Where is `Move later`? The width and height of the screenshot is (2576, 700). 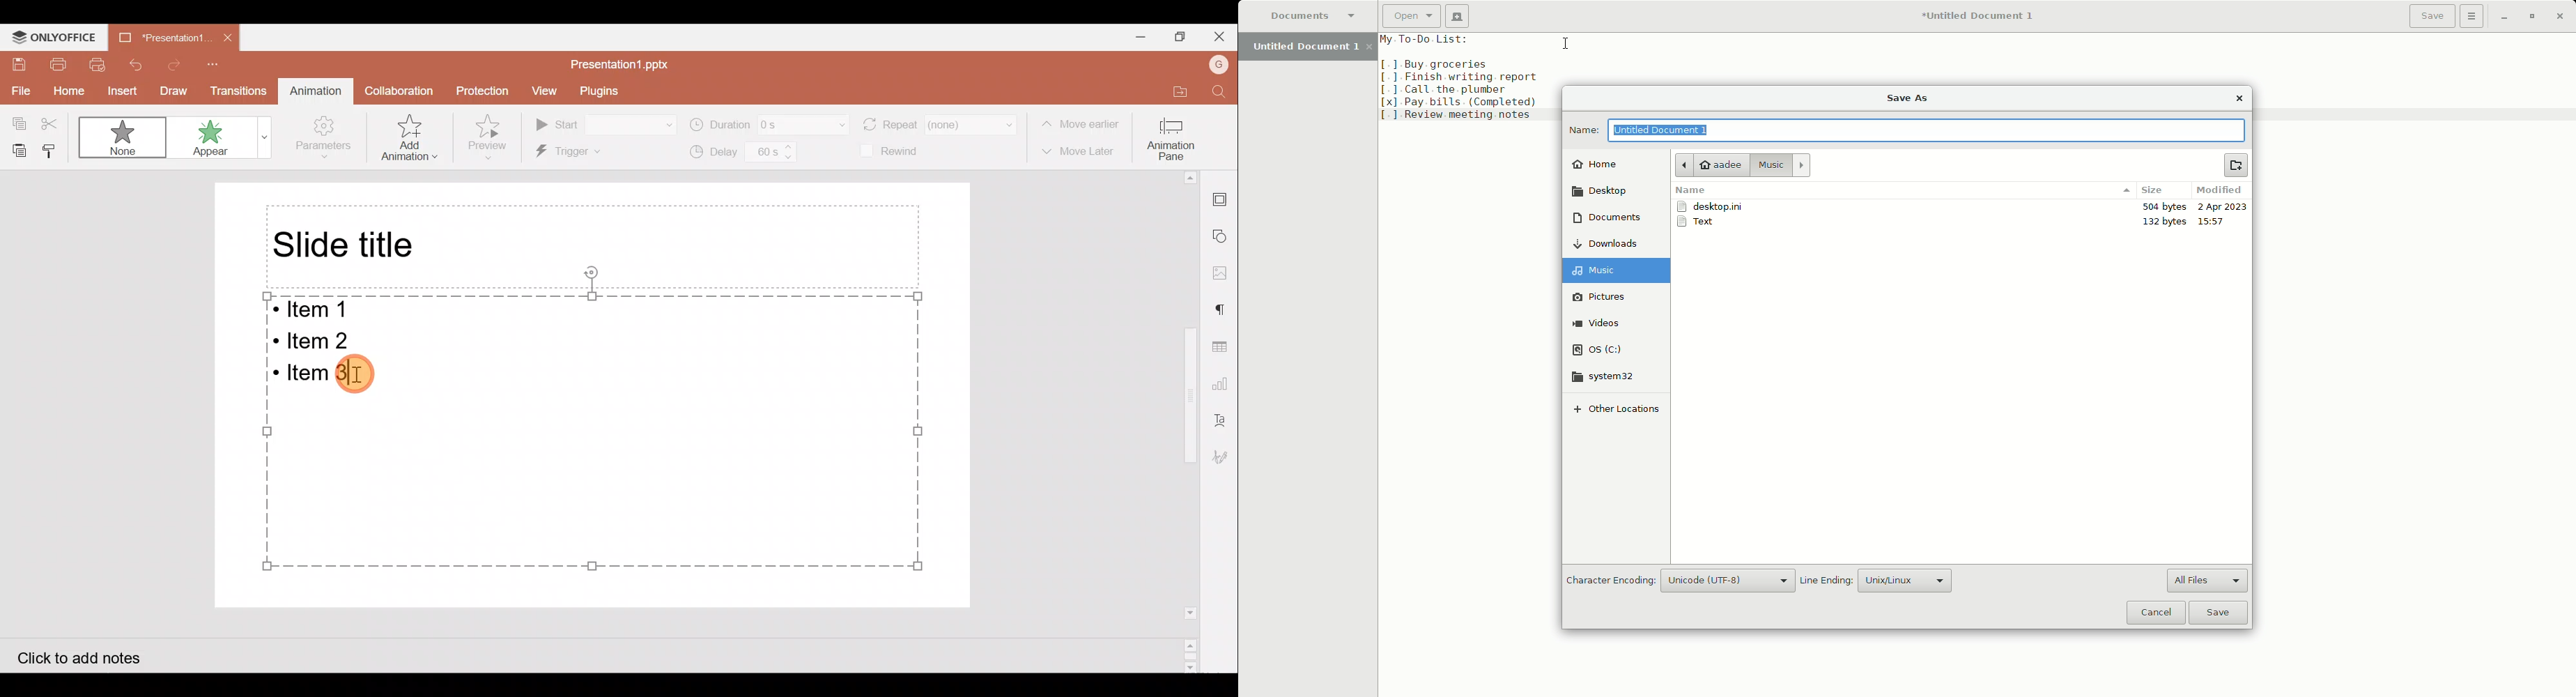 Move later is located at coordinates (1080, 152).